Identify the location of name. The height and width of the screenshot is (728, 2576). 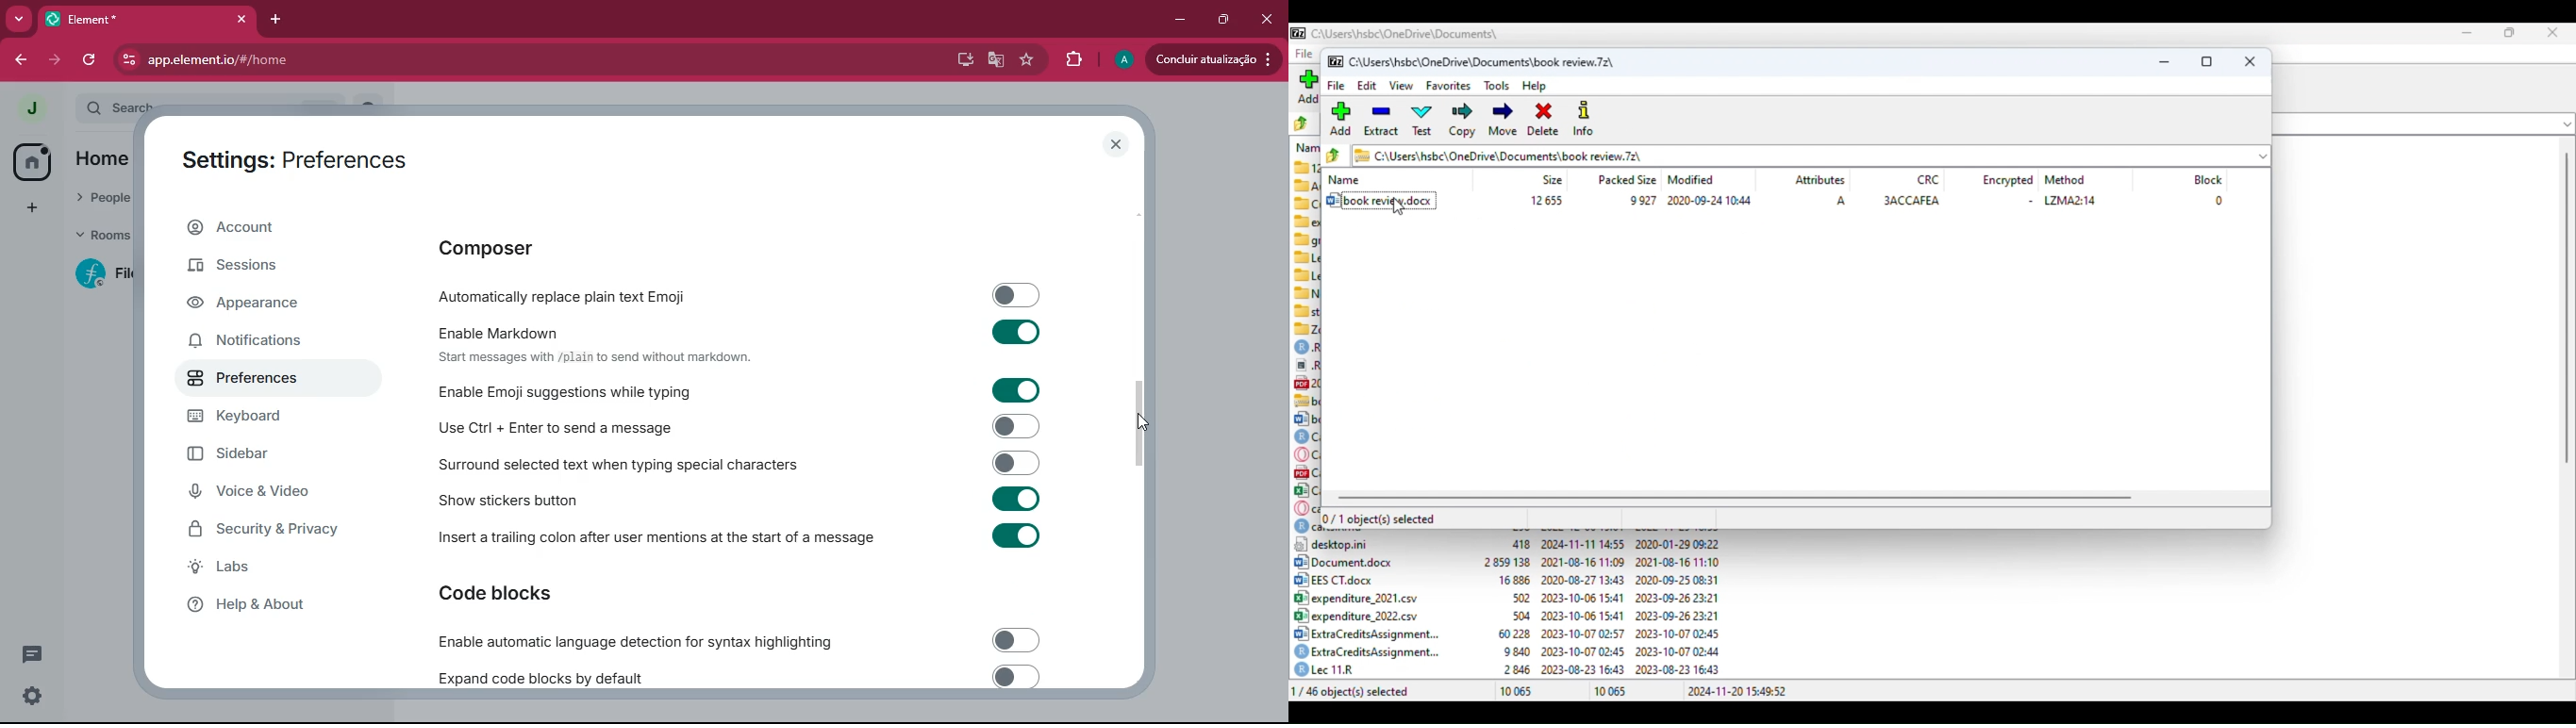
(1344, 180).